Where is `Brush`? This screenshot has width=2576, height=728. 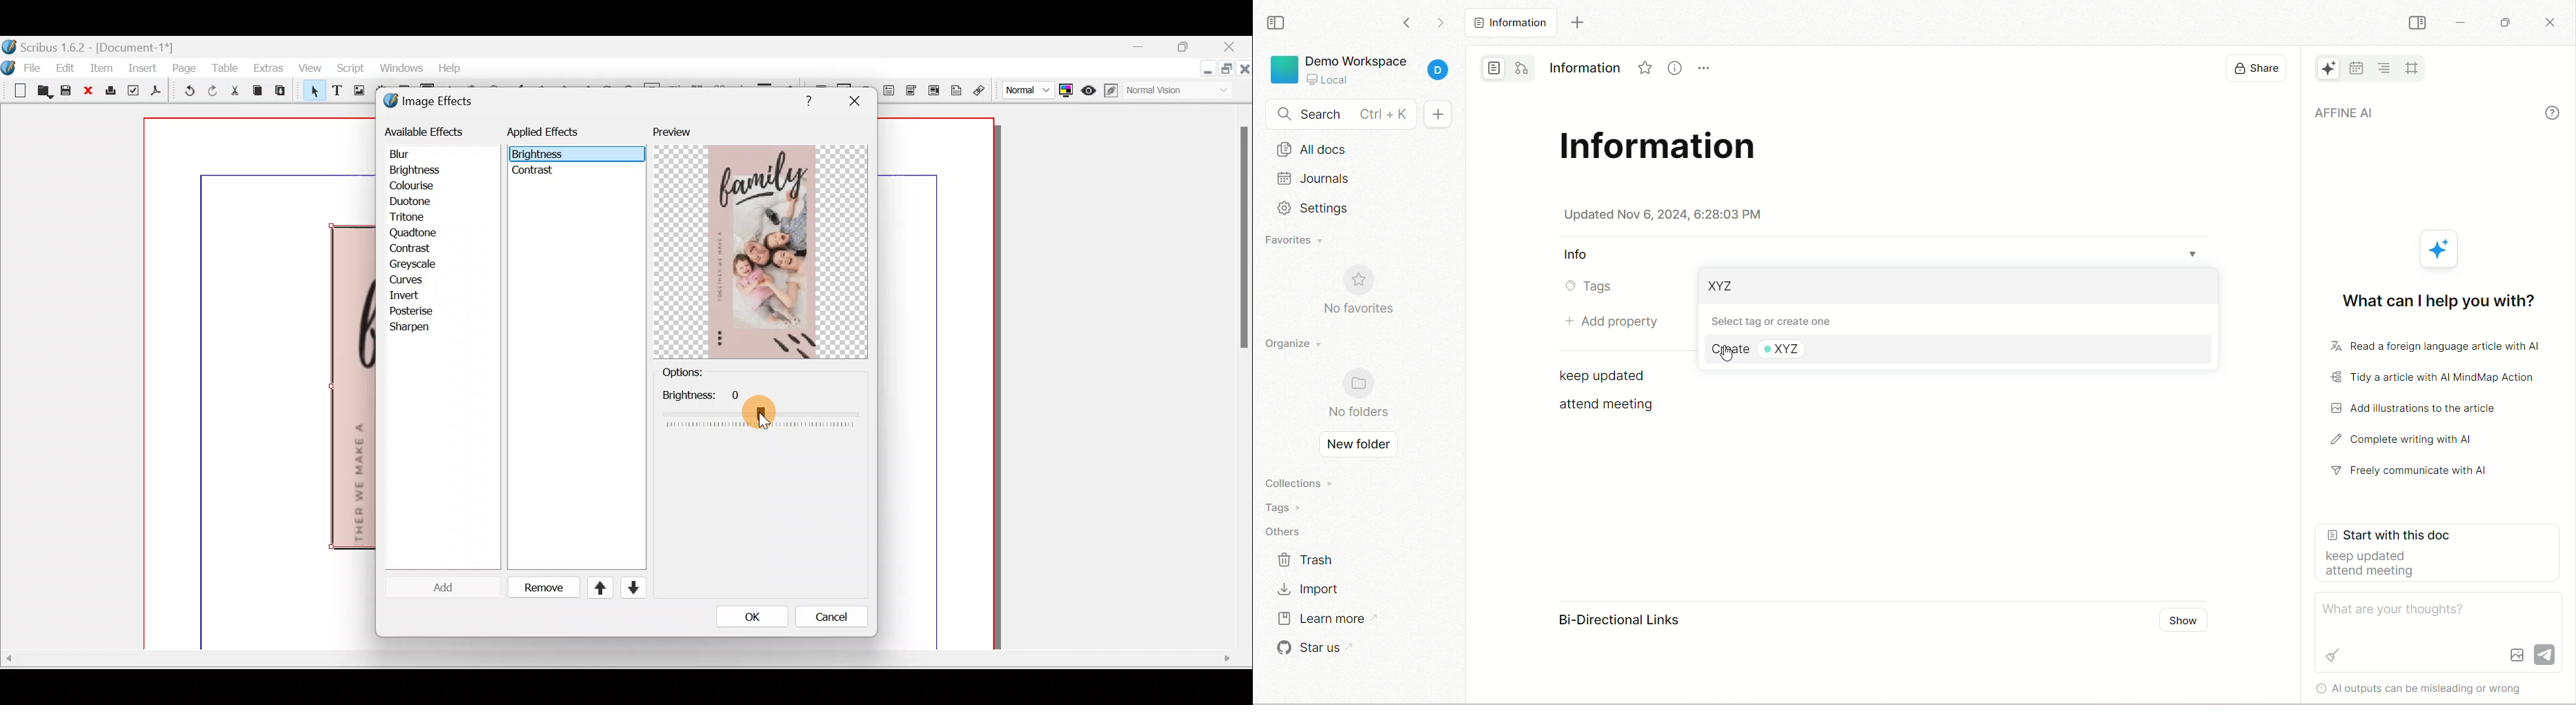
Brush is located at coordinates (2332, 654).